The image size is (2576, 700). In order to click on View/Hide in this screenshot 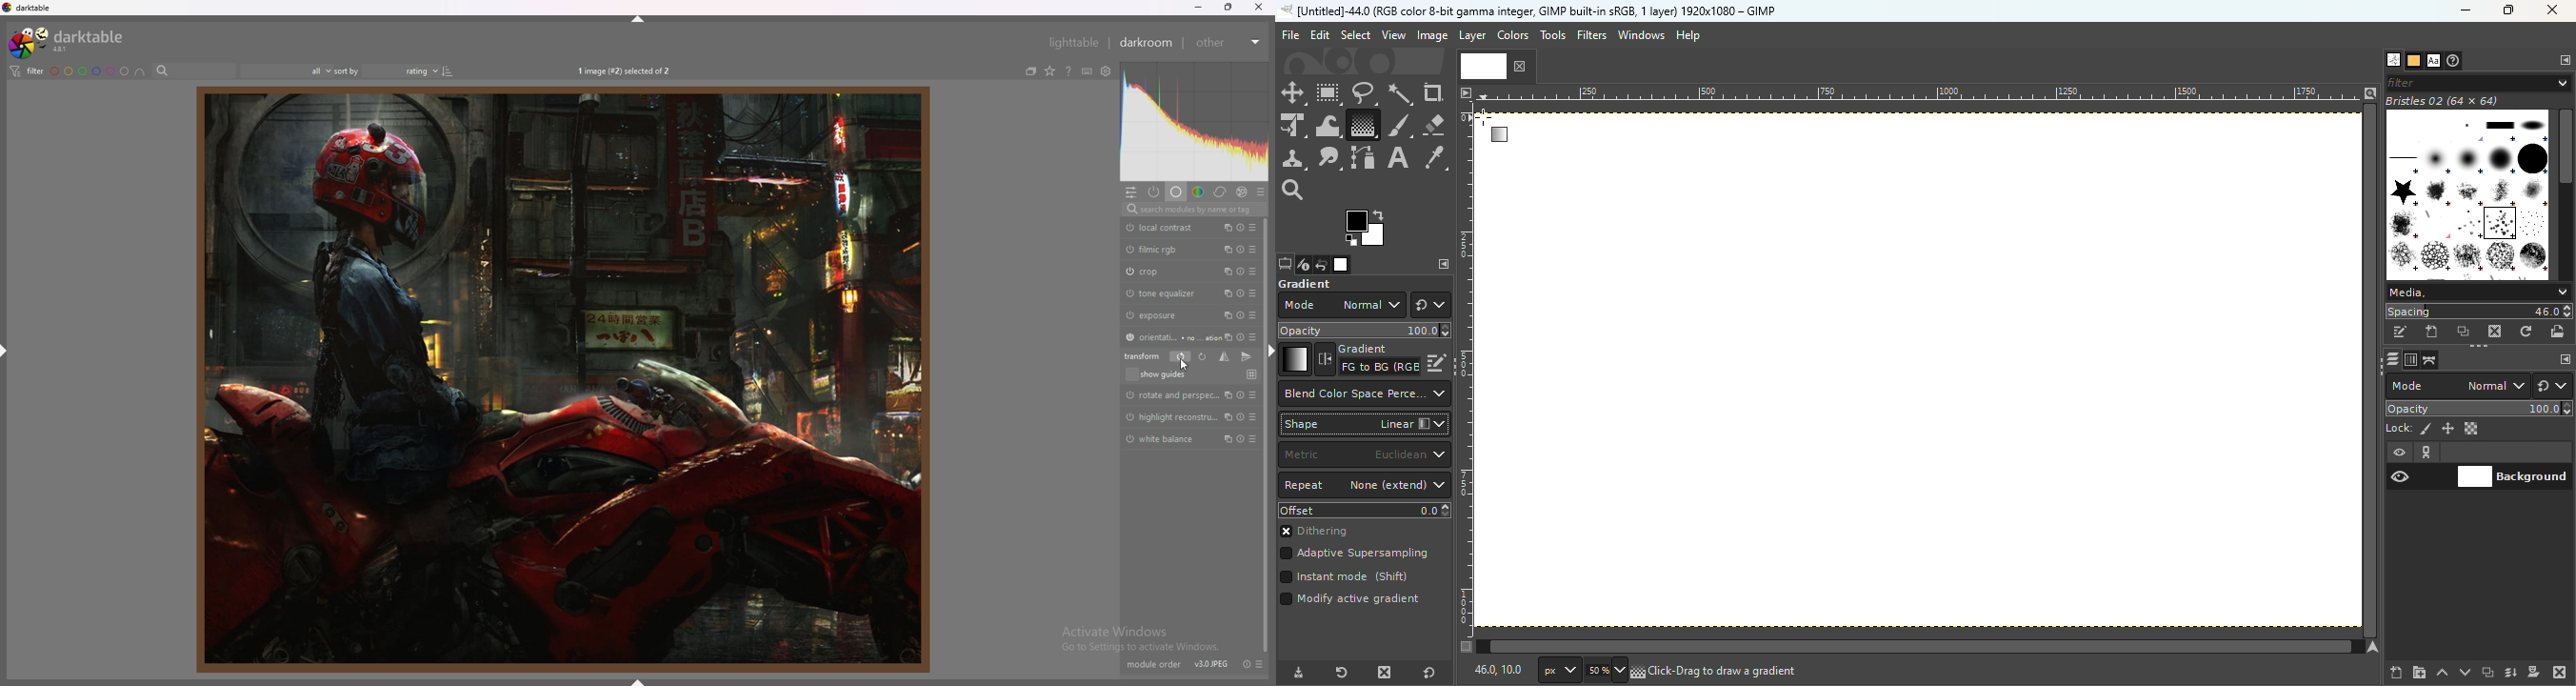, I will do `click(2420, 465)`.